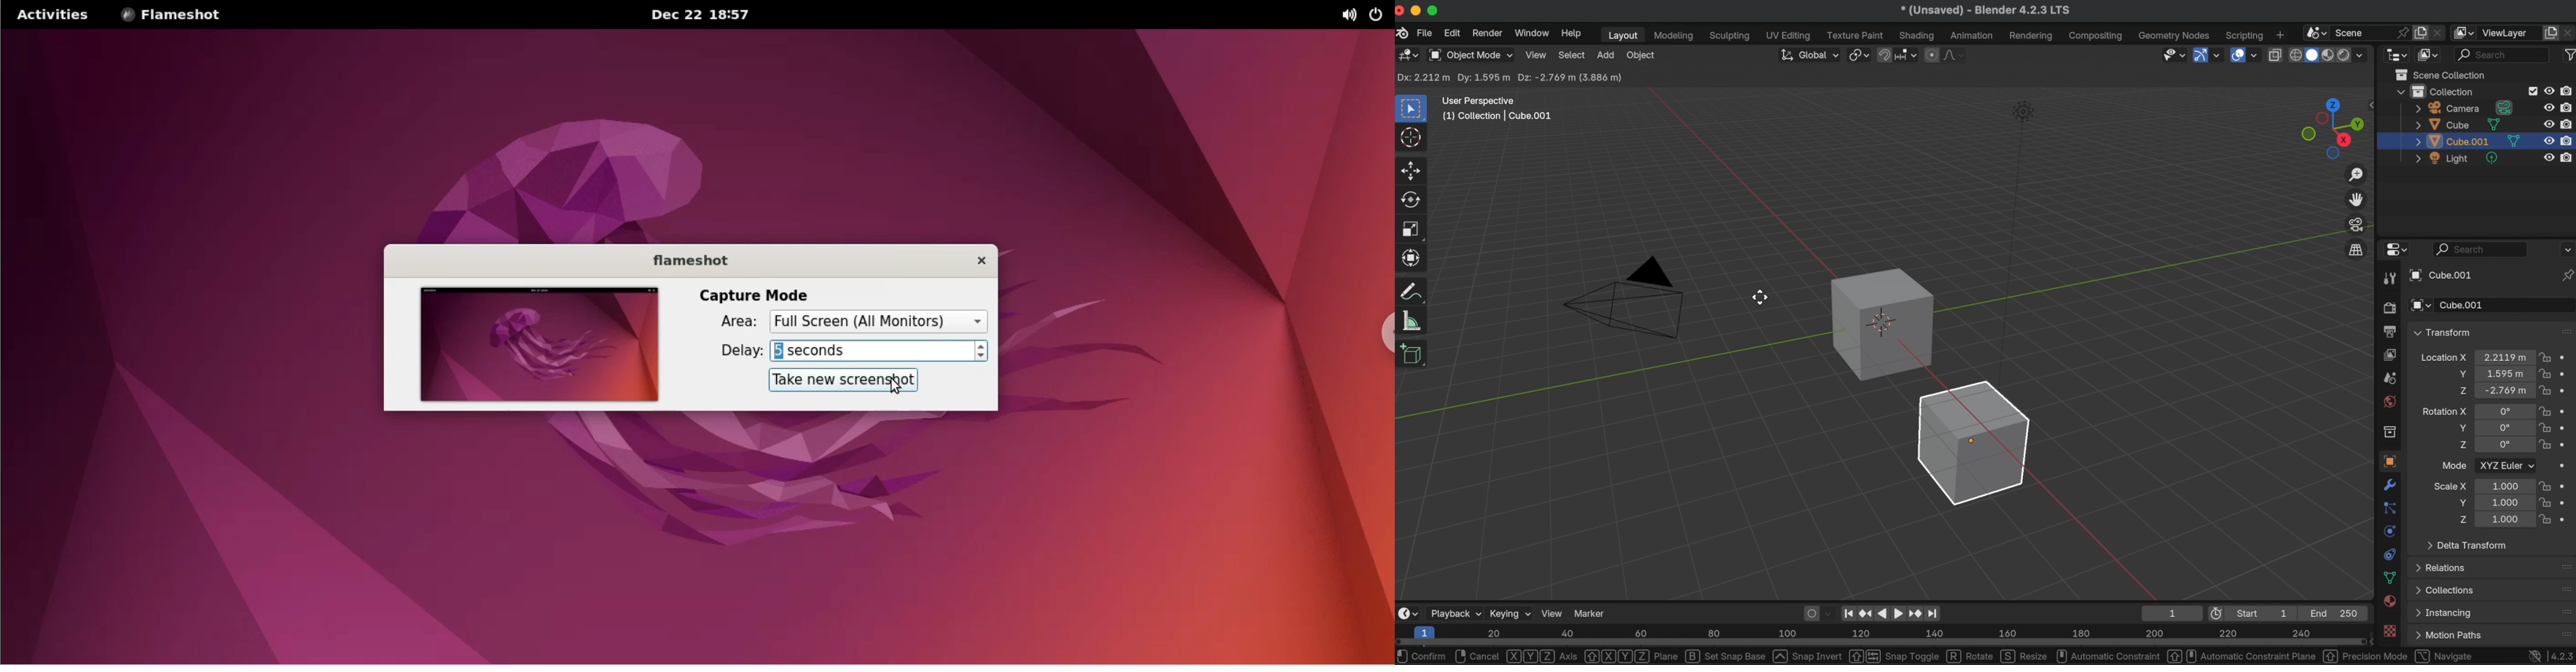 Image resolution: width=2576 pixels, height=672 pixels. I want to click on show overlays, so click(2237, 54).